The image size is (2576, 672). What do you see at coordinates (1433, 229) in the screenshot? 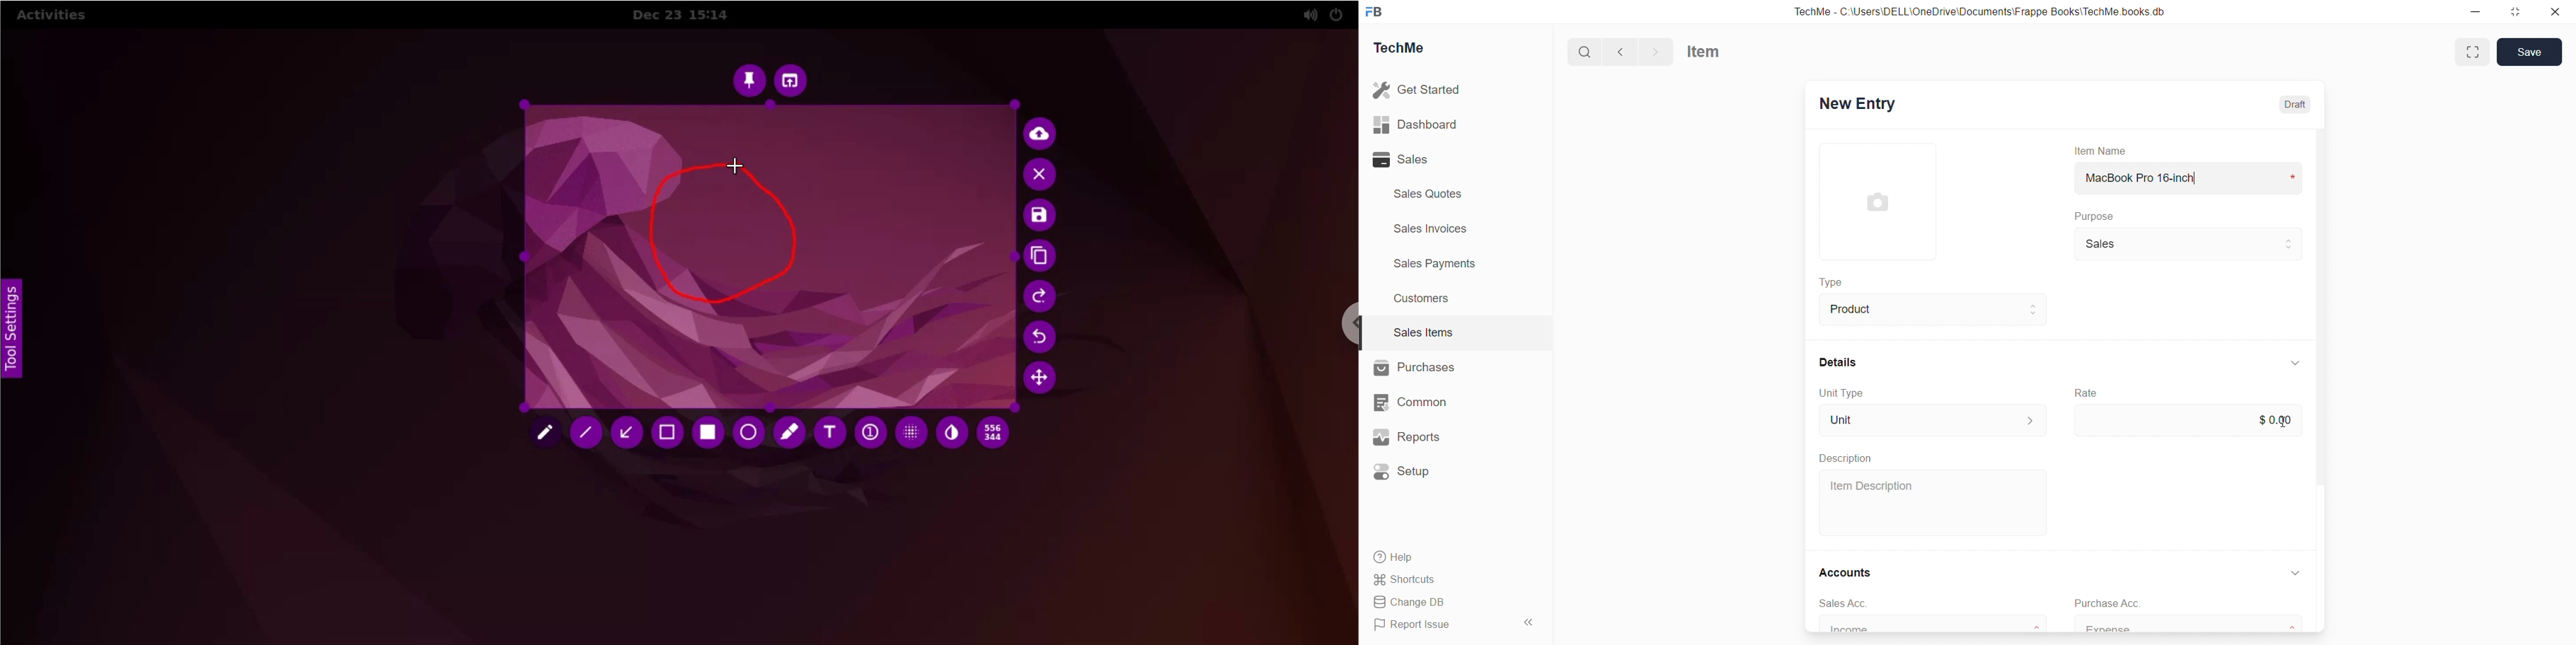
I see `Sales invoices` at bounding box center [1433, 229].